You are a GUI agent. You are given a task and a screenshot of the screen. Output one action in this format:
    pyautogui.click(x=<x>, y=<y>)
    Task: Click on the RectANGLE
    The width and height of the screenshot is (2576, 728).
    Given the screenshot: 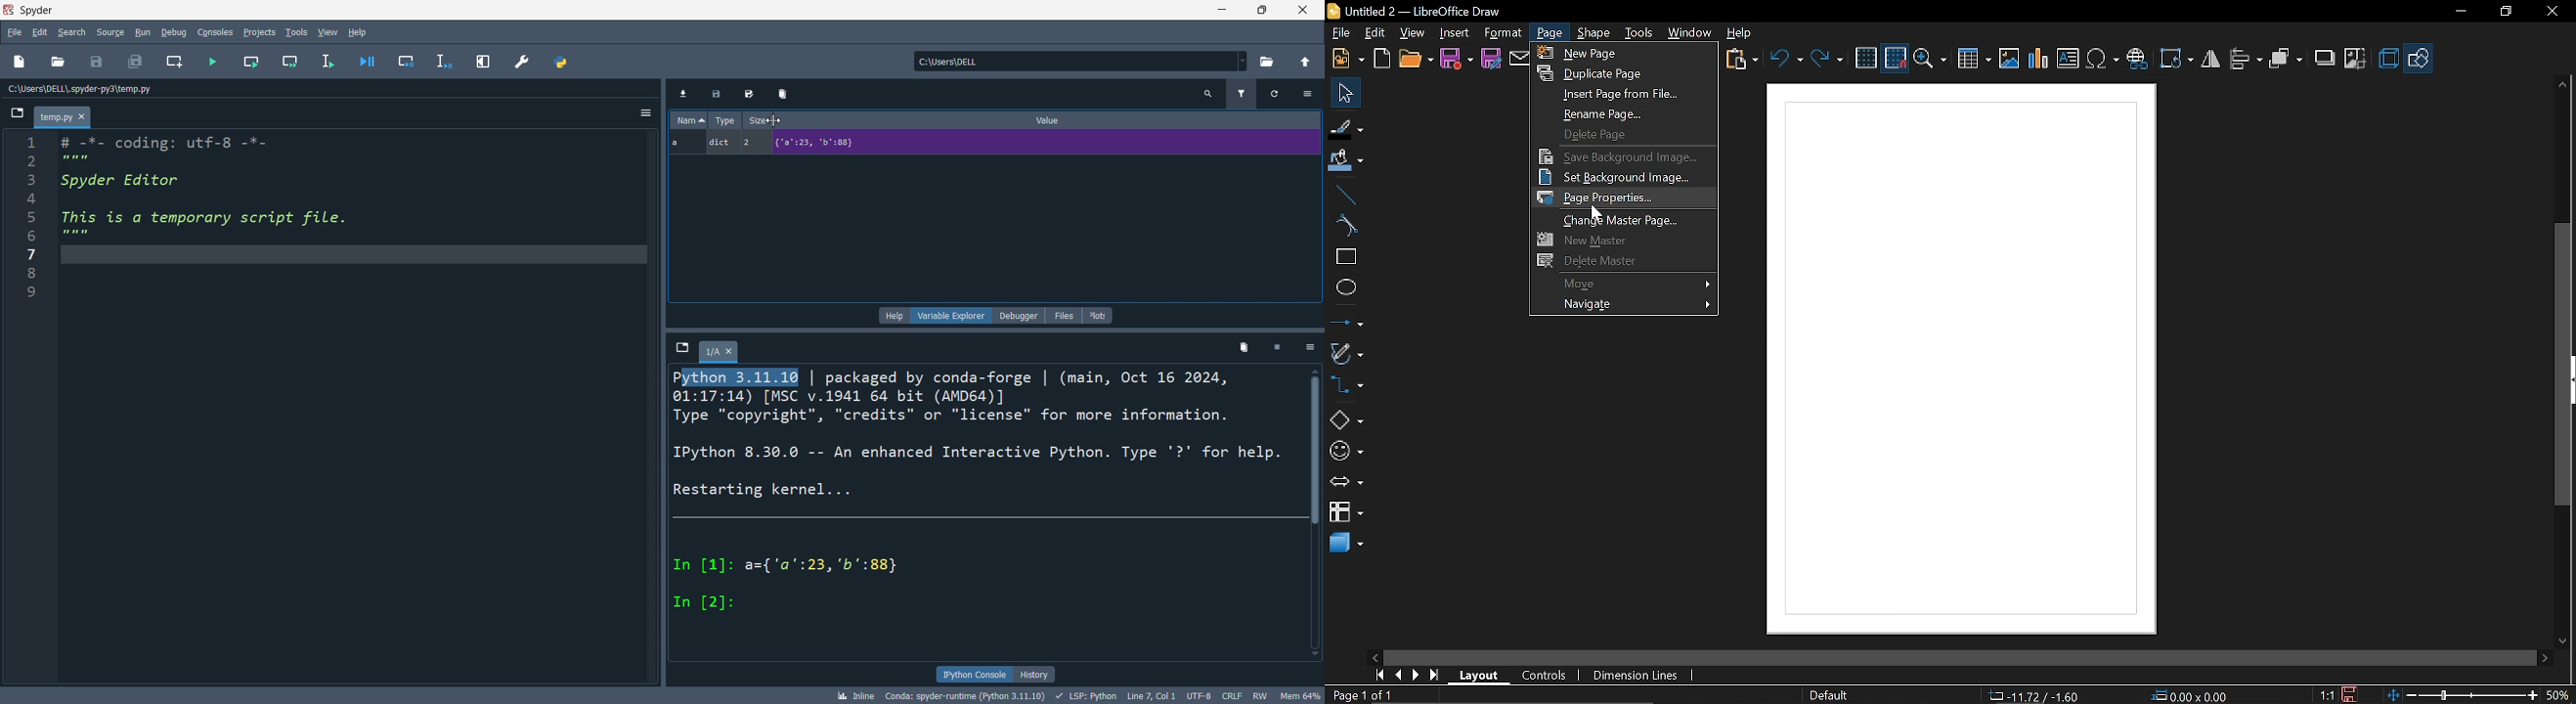 What is the action you would take?
    pyautogui.click(x=1343, y=257)
    